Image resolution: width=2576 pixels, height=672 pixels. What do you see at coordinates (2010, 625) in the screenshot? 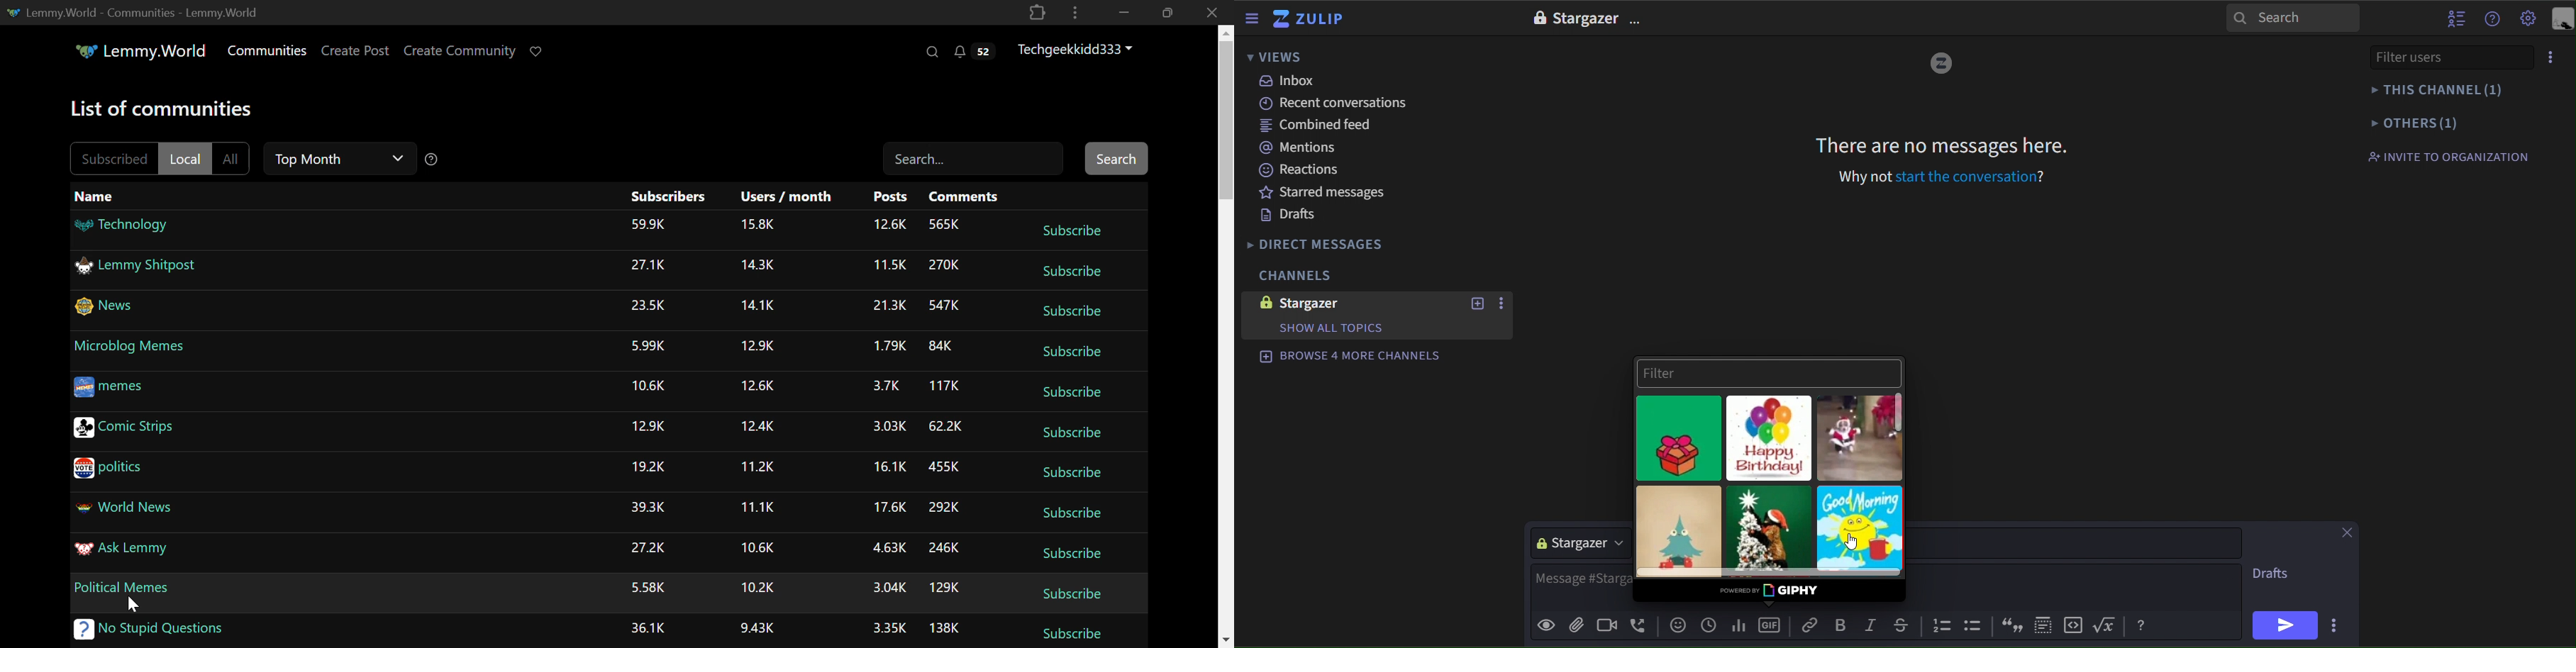
I see `icon` at bounding box center [2010, 625].